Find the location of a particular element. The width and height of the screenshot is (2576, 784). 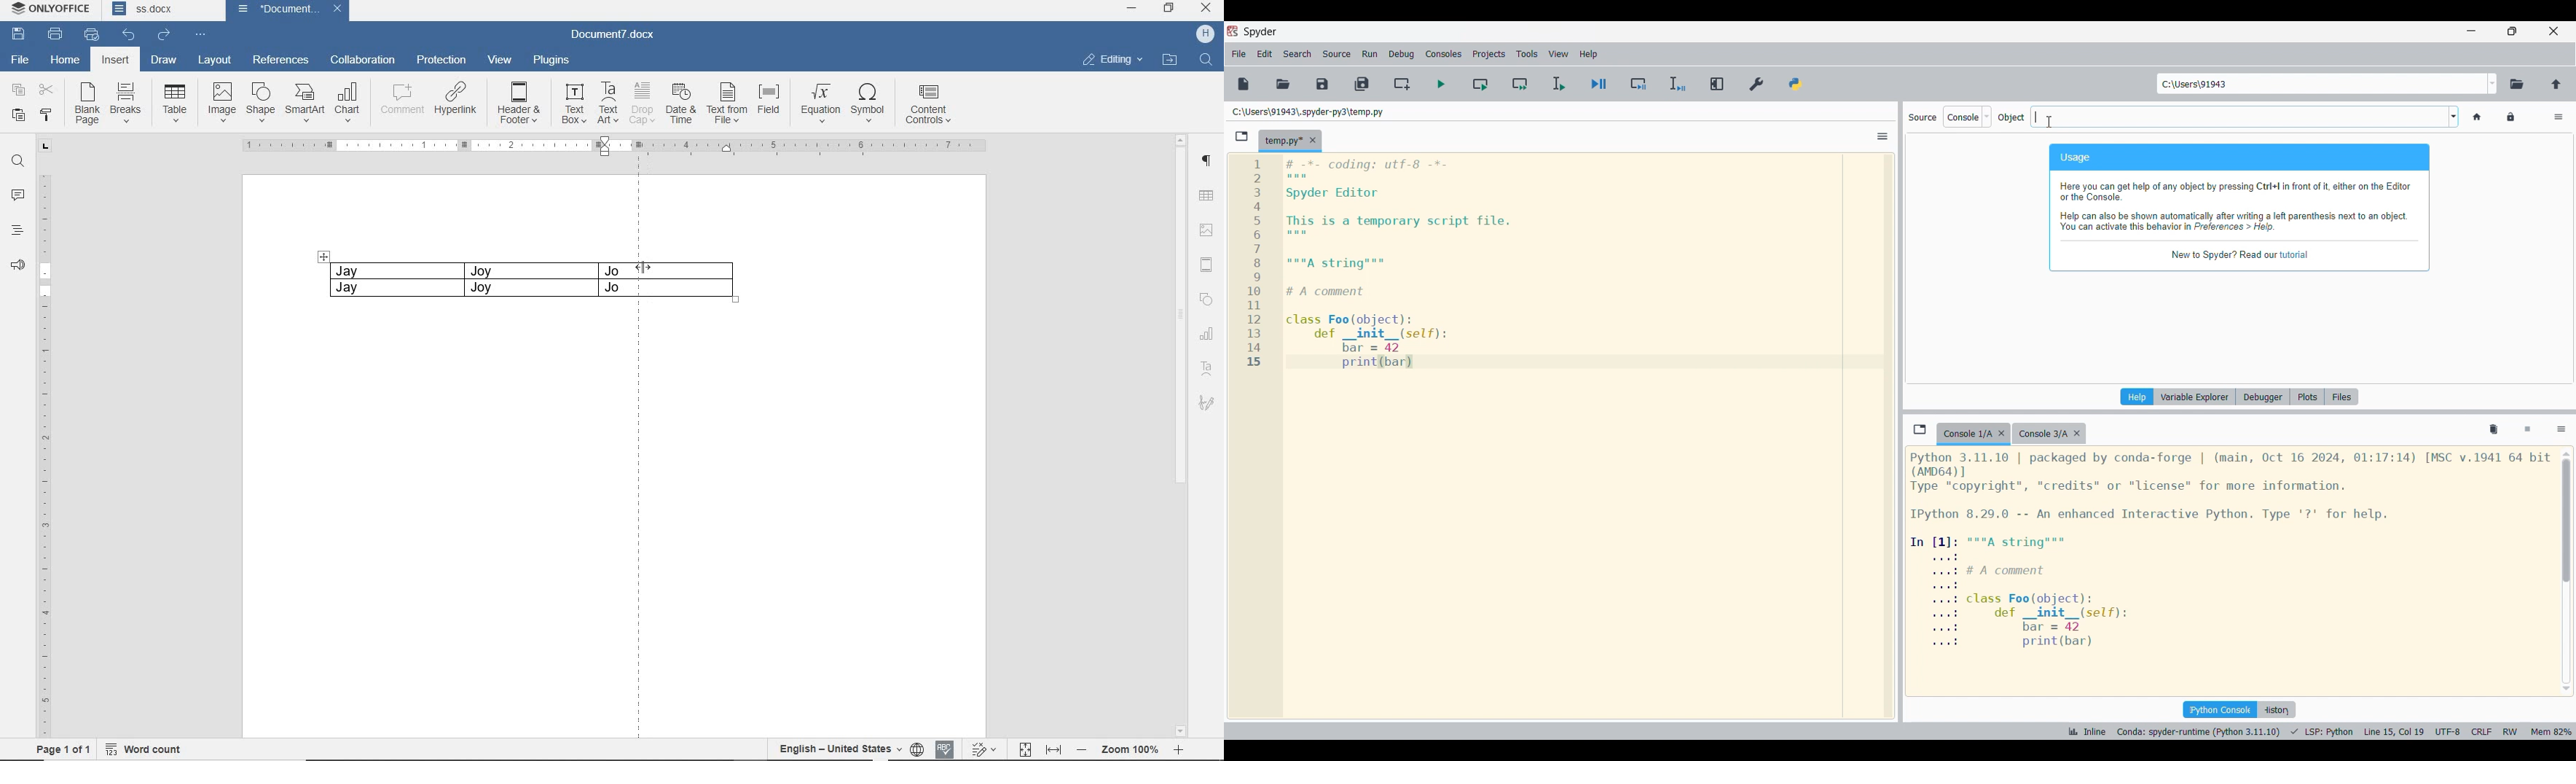

Indiactes object is located at coordinates (2011, 118).